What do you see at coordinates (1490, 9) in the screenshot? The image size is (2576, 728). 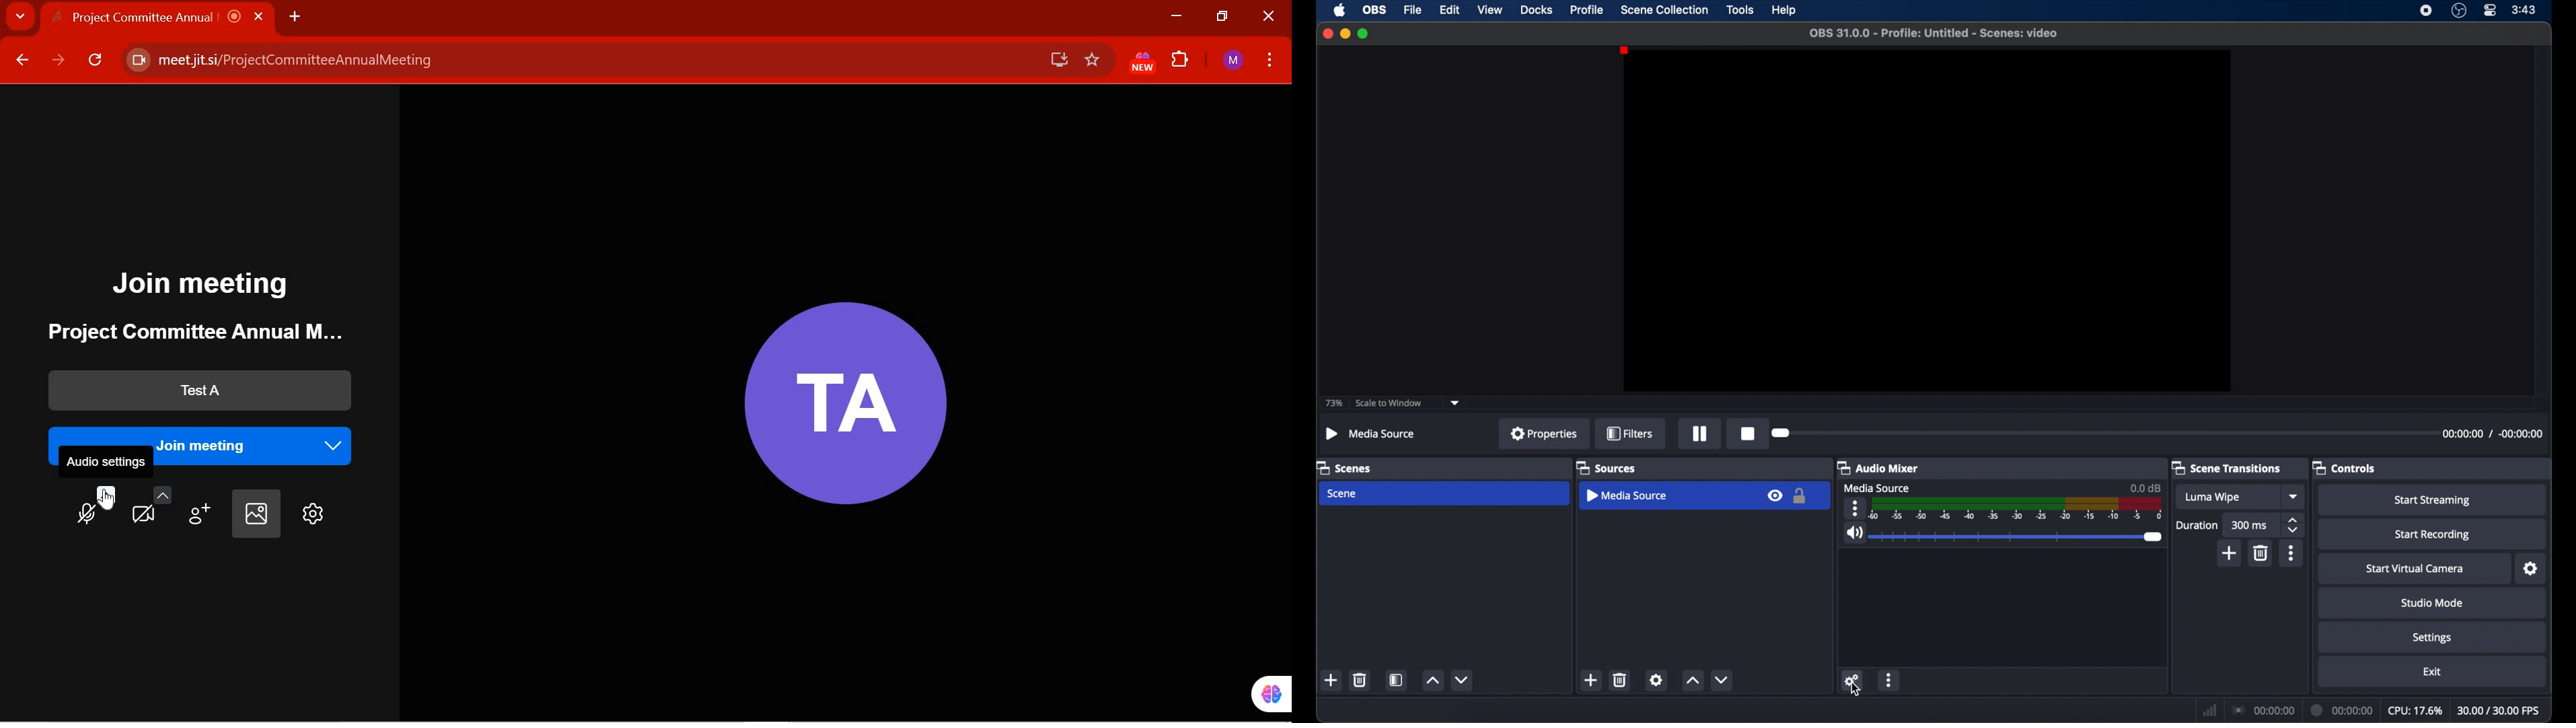 I see `view` at bounding box center [1490, 9].